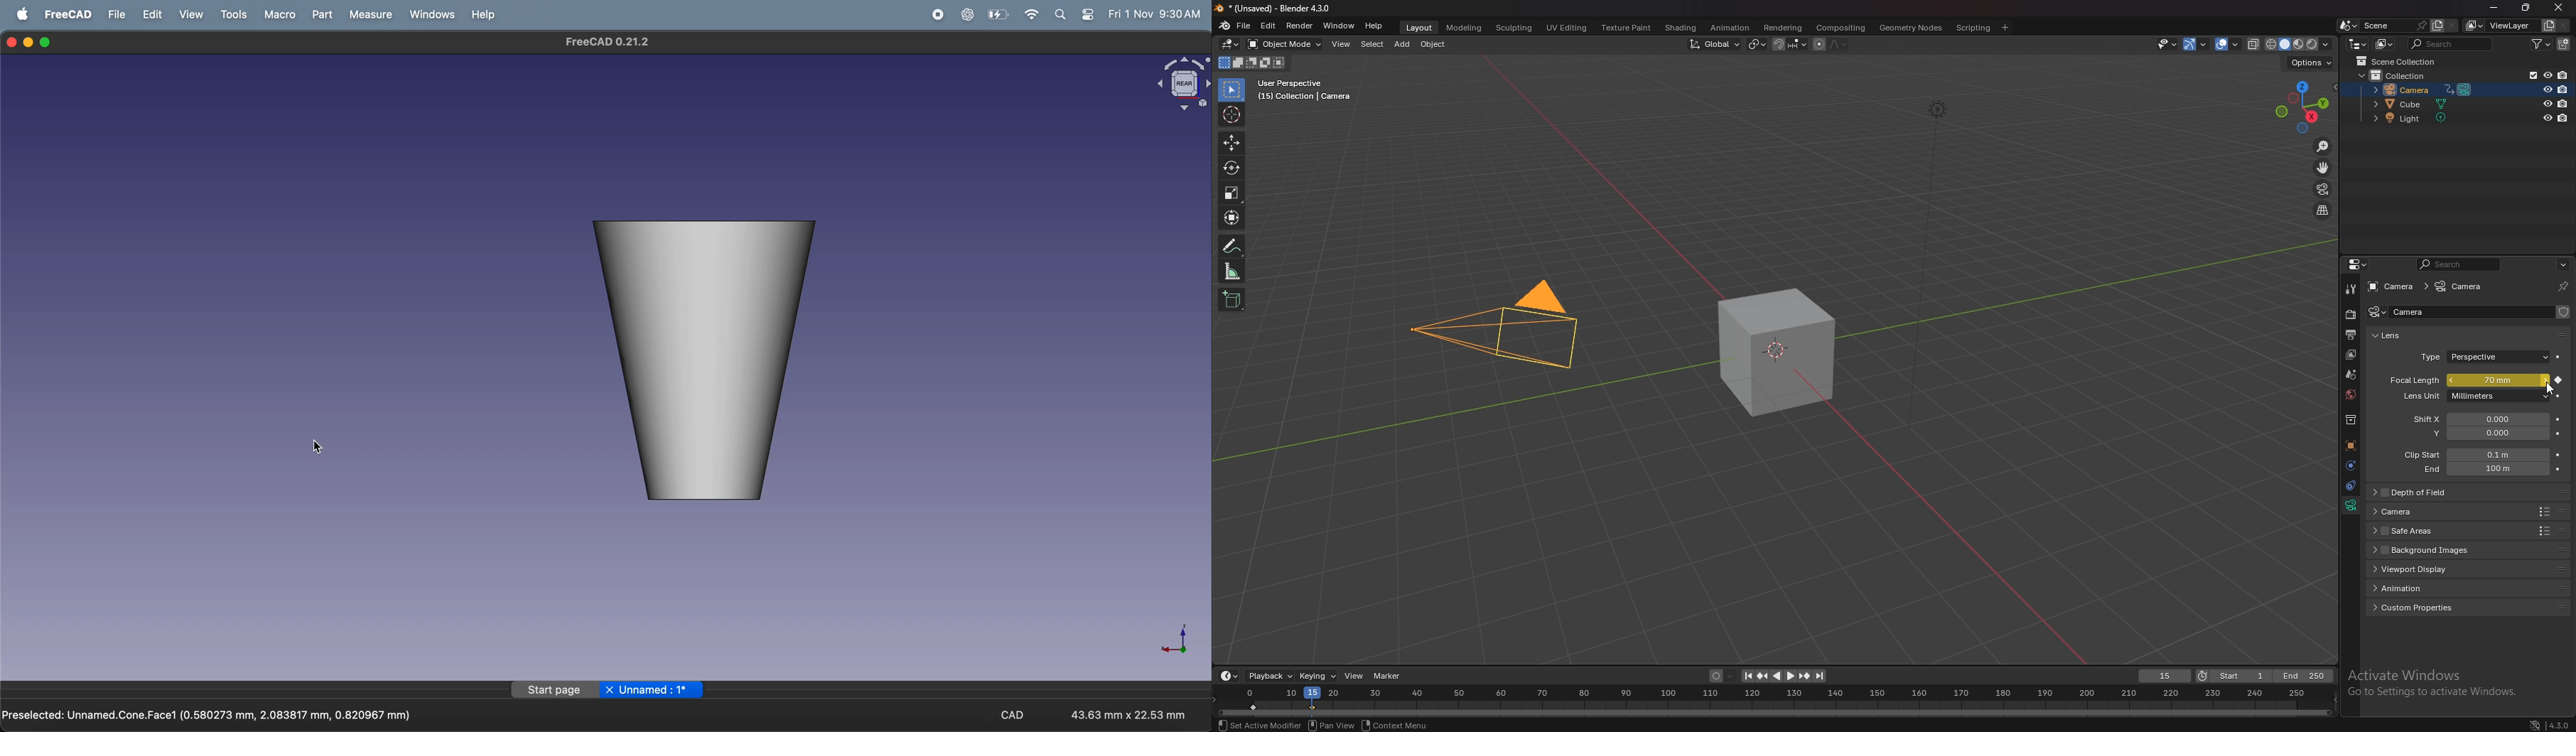 The image size is (2576, 756). What do you see at coordinates (2305, 676) in the screenshot?
I see `end` at bounding box center [2305, 676].